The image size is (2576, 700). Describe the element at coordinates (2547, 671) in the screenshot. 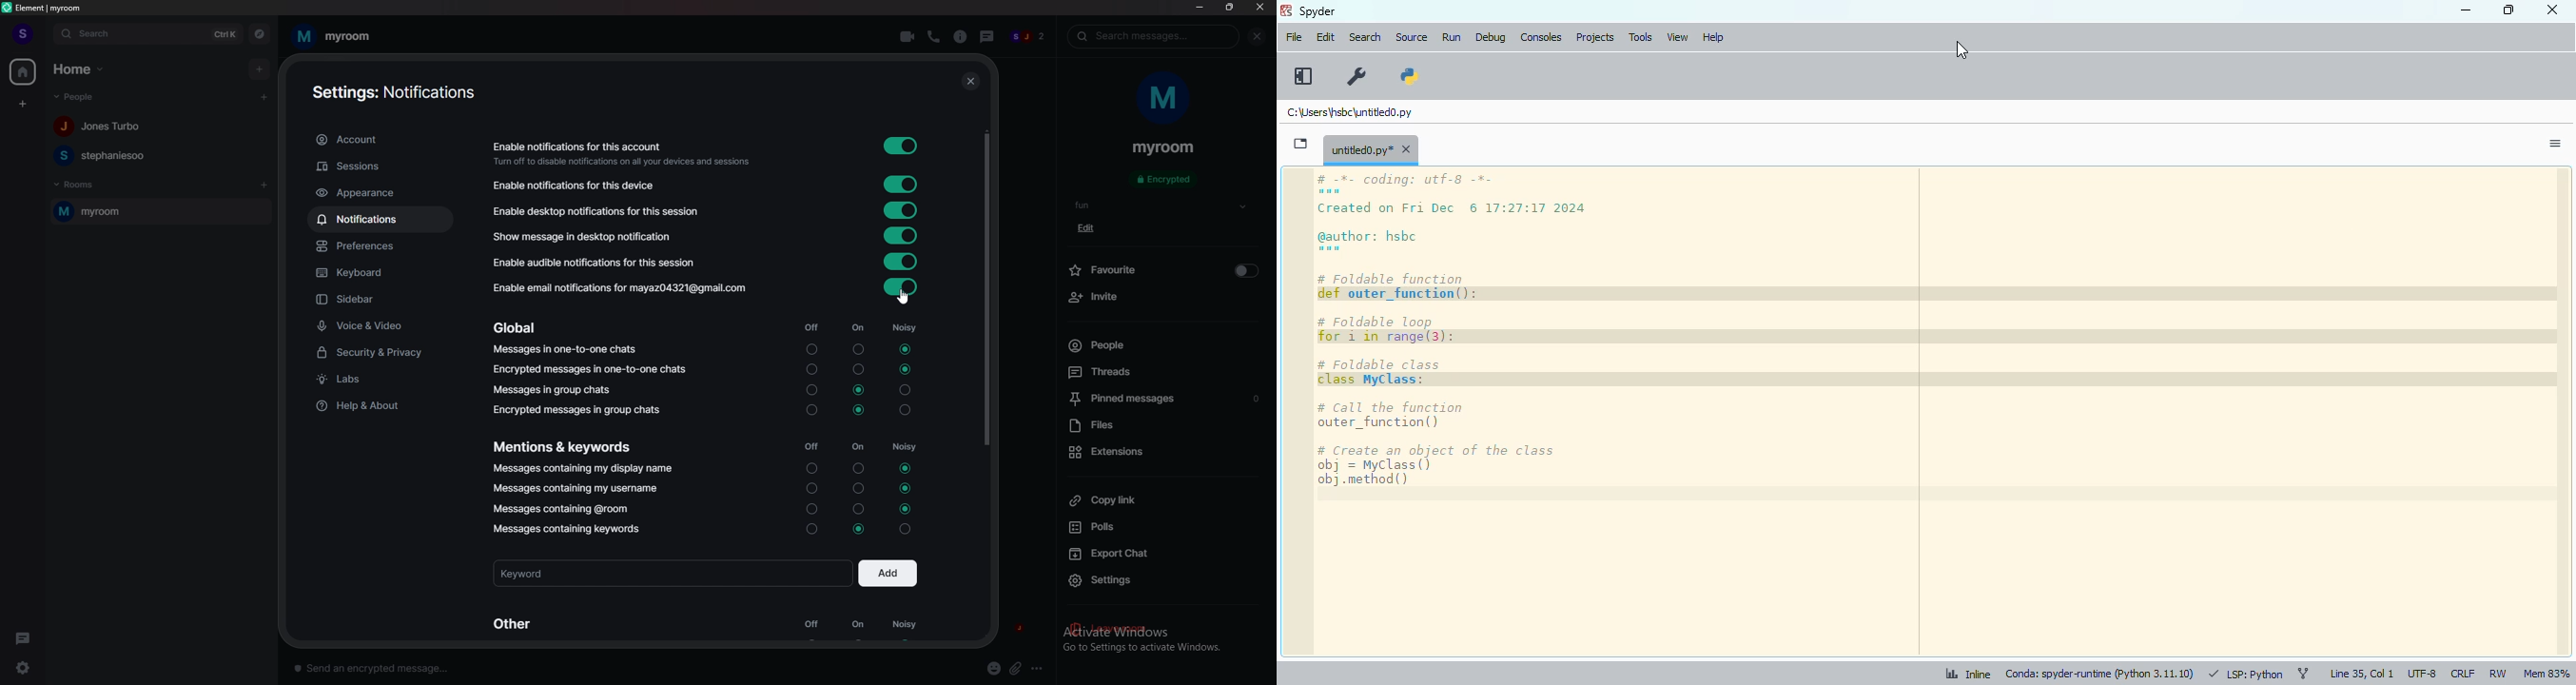

I see `Mem 83%` at that location.